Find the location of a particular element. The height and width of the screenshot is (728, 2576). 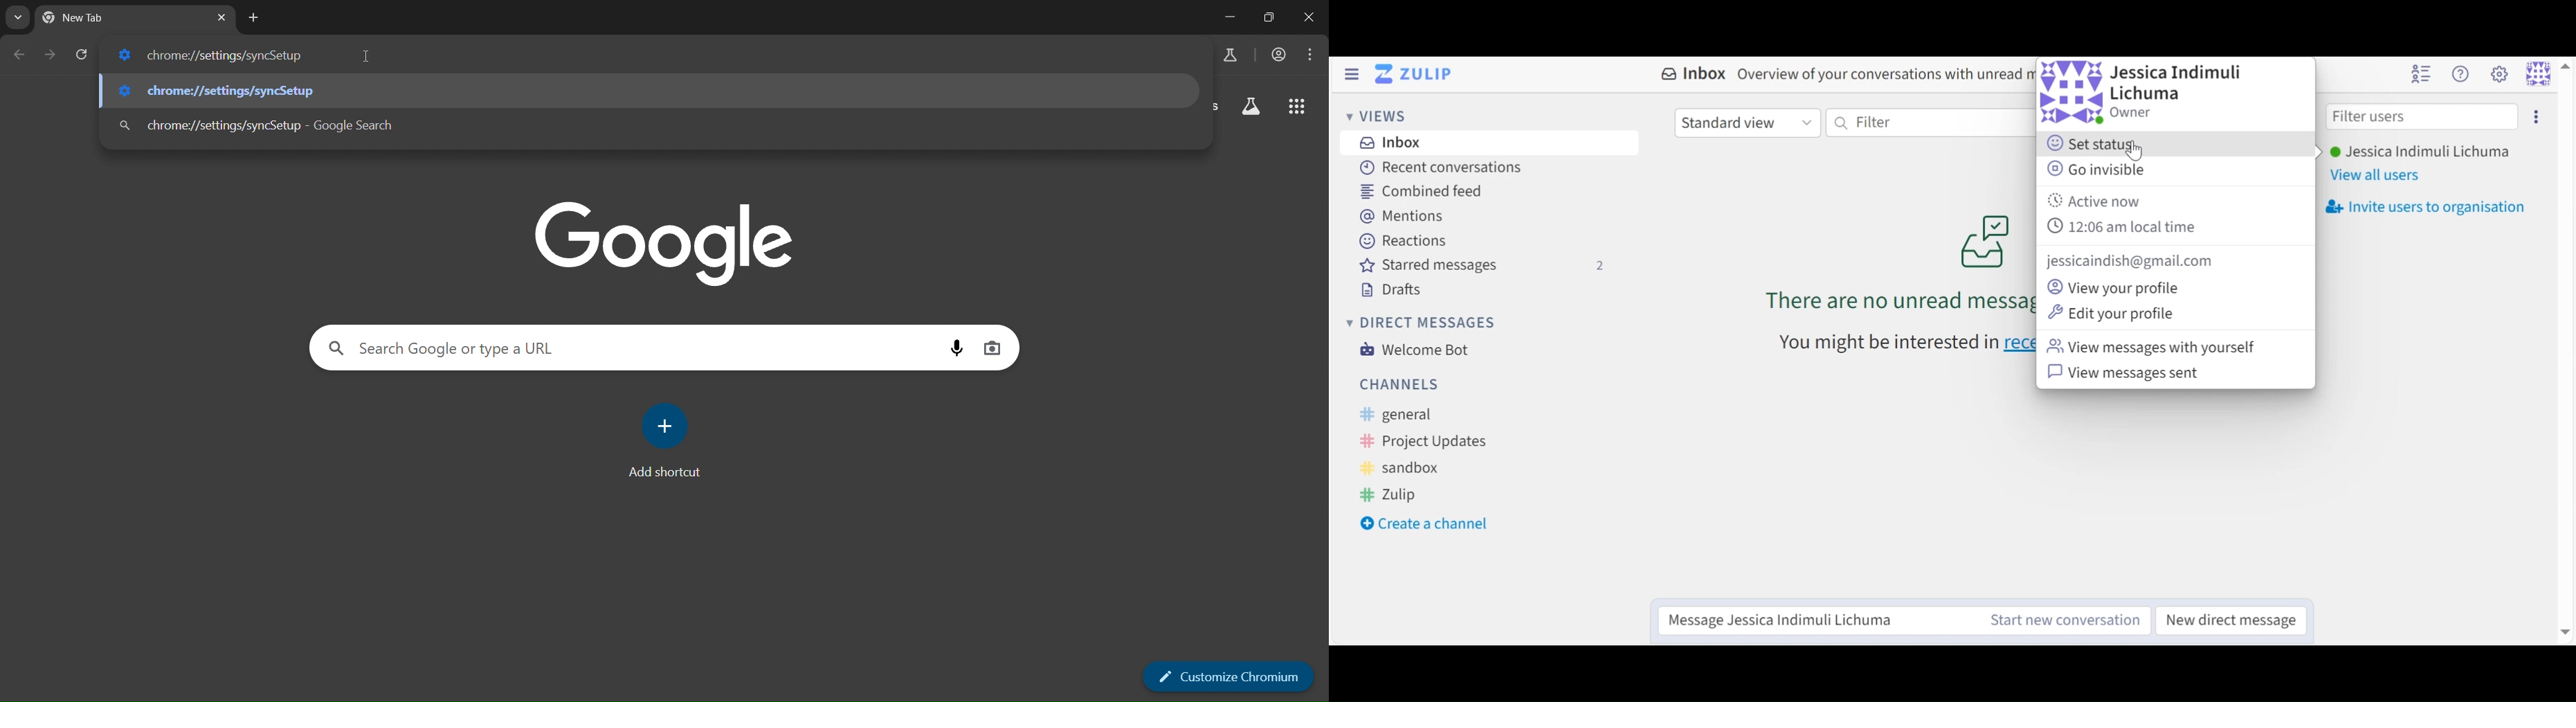

owner is located at coordinates (2133, 112).